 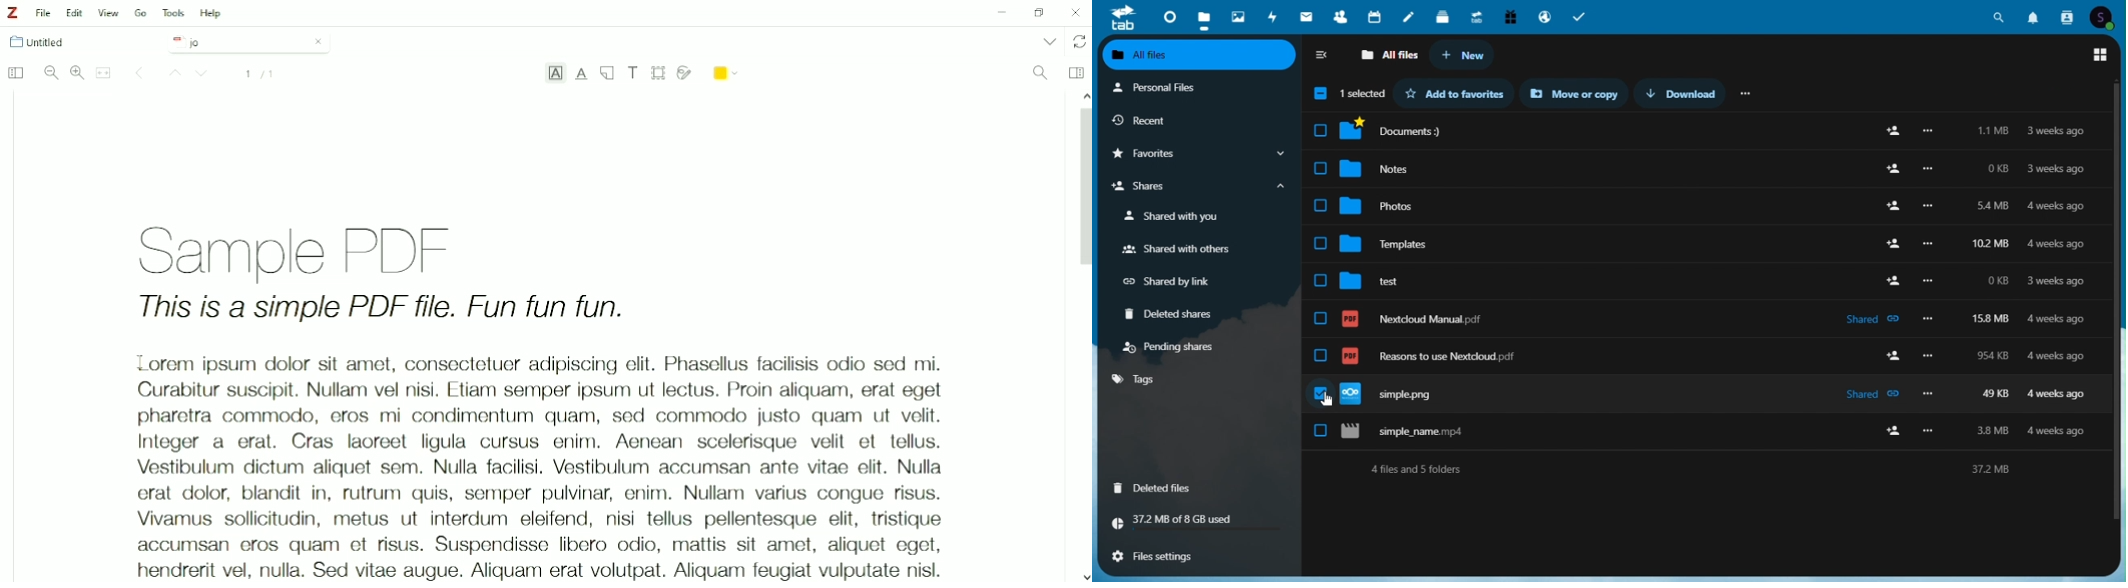 What do you see at coordinates (529, 461) in the screenshot?
I see `Lorem ipsum dolor sit amet, consectetur adipiscing elit, sed do eiusmod tempor incididunt ut labore et dolore magna aliqua. Ut enim ad minim veniam, quis nostrud exercitation ullamco laboris nisi ut aliquip ex ea commodo consequat. Duis aute irure dolor in reprehenderit in voluptate velit esse cillum dolore eu fugiat nulla pariatur. Excepteur sint occaecat cupidatat non proident, sunt in culpa qui officia deserunt mollit anim id est laborum` at bounding box center [529, 461].